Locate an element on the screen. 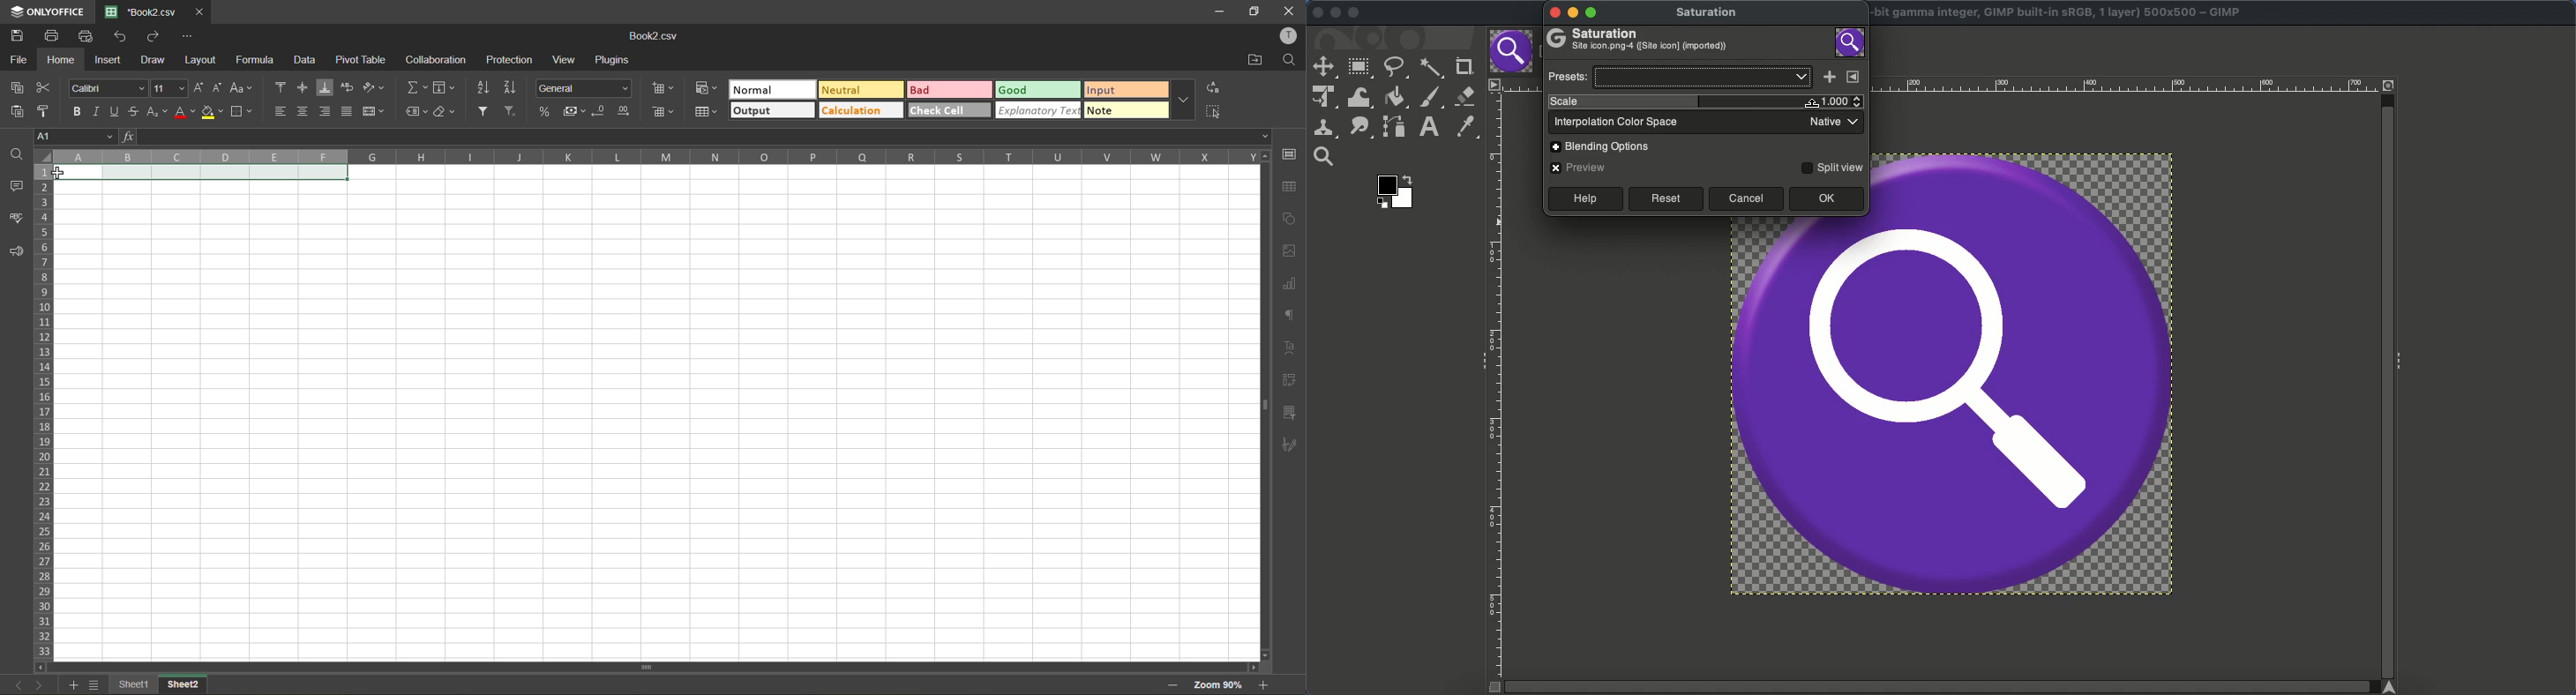 The height and width of the screenshot is (700, 2576). horizontal scrollbar is located at coordinates (652, 666).